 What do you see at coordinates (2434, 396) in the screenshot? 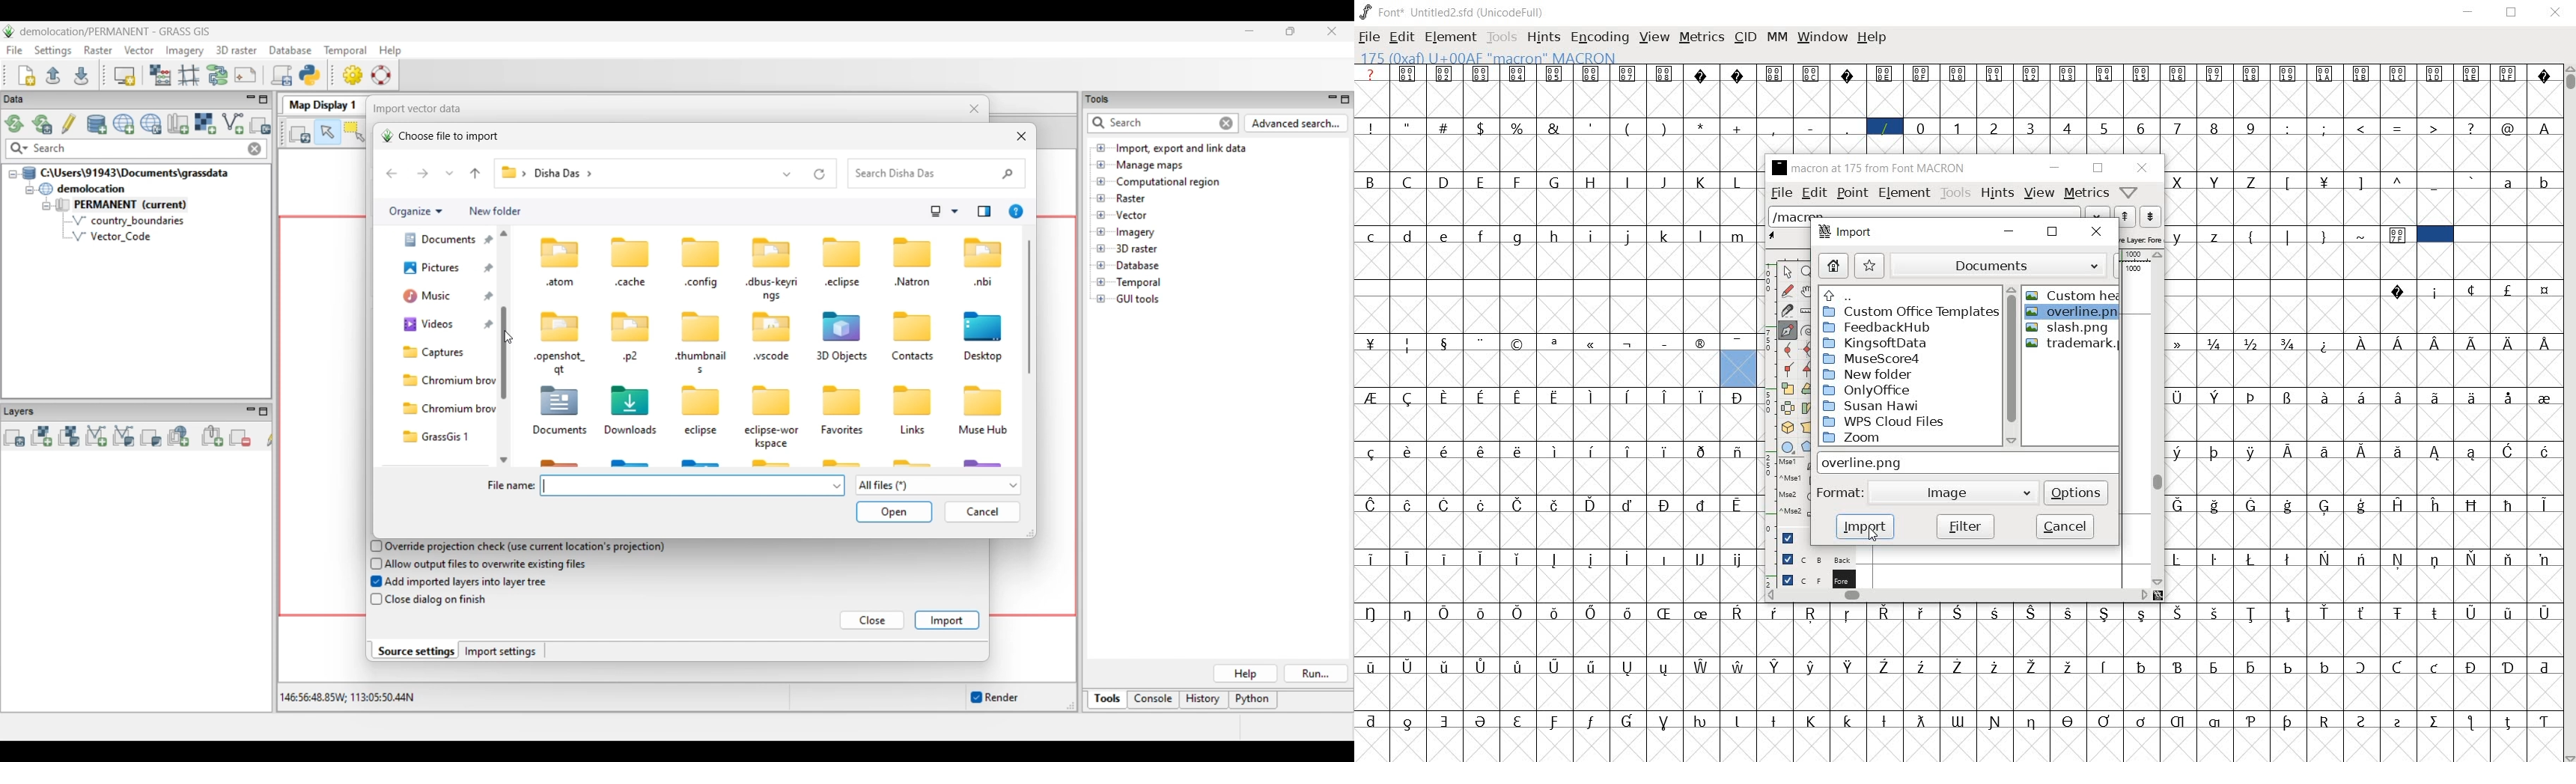
I see `Symbol` at bounding box center [2434, 396].